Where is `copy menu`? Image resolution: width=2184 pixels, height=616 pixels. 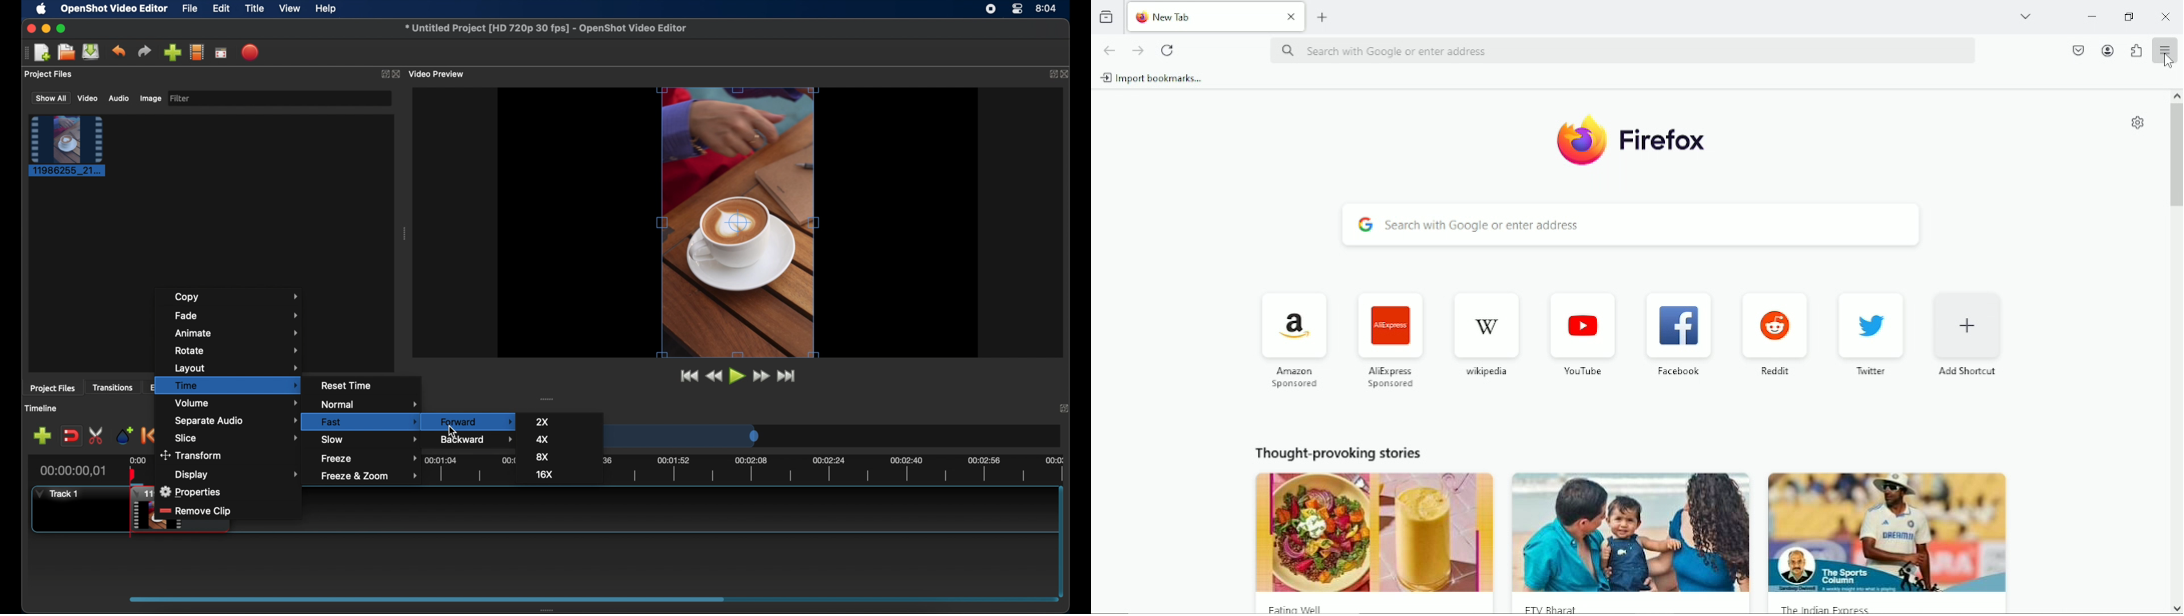
copy menu is located at coordinates (237, 297).